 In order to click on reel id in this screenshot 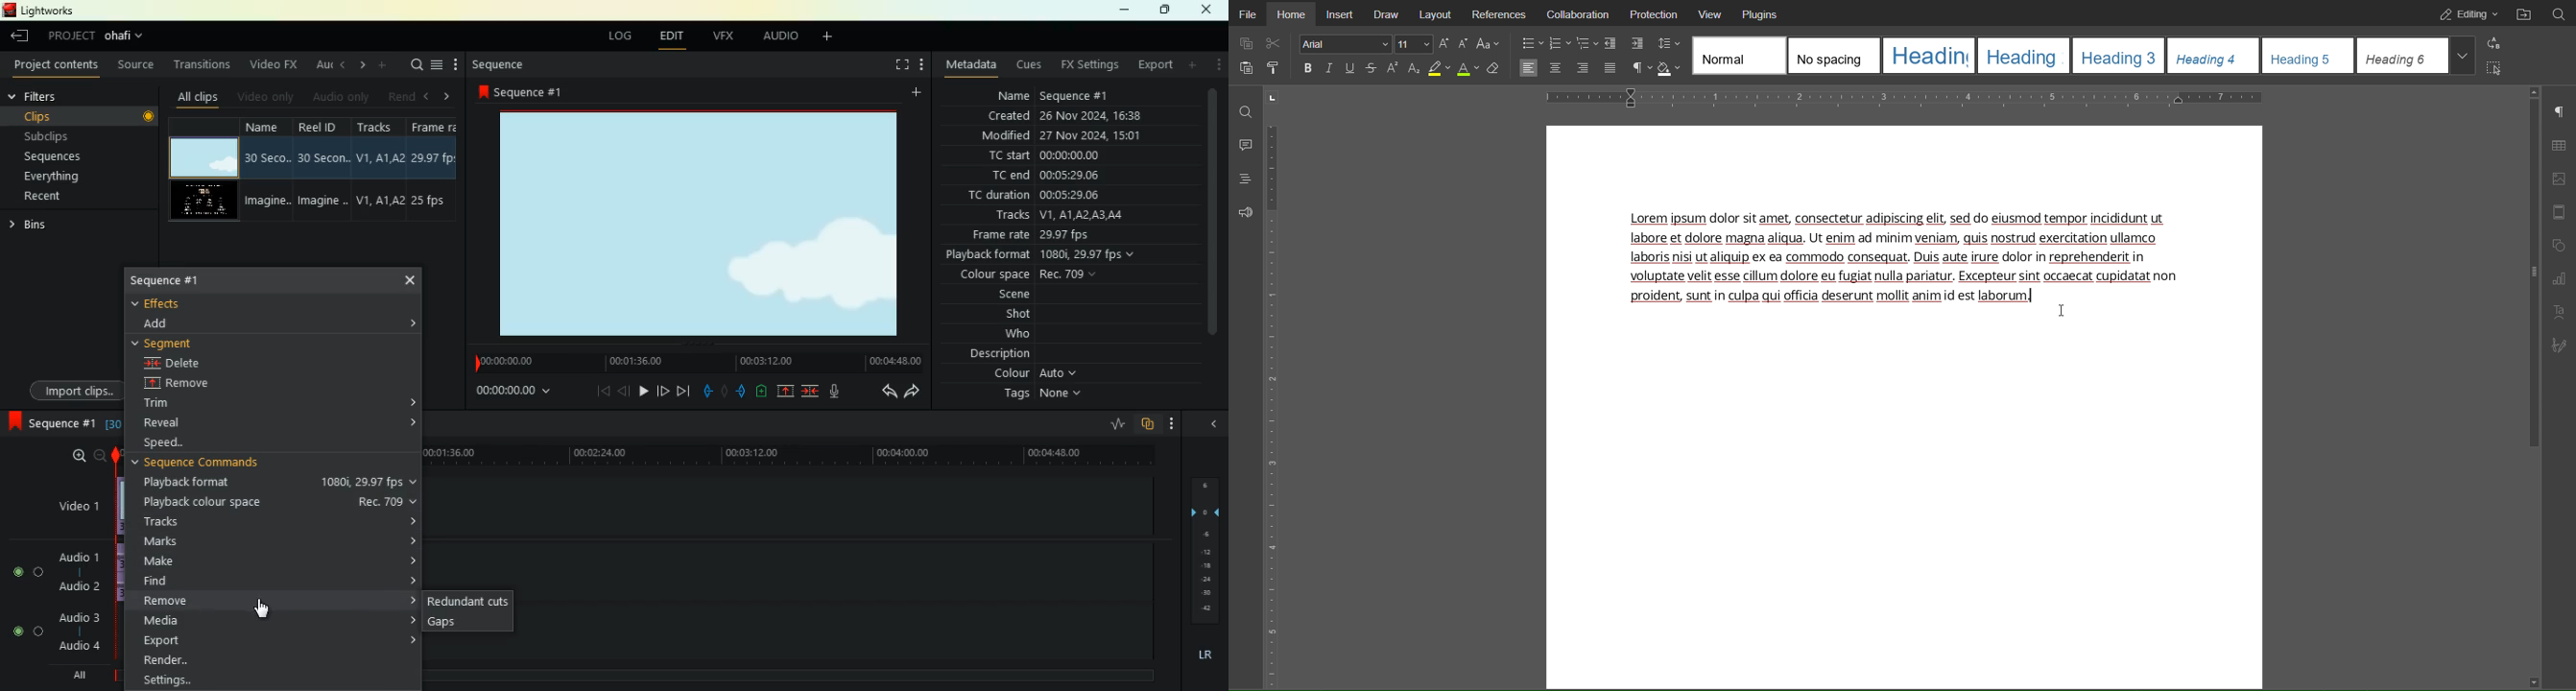, I will do `click(323, 168)`.